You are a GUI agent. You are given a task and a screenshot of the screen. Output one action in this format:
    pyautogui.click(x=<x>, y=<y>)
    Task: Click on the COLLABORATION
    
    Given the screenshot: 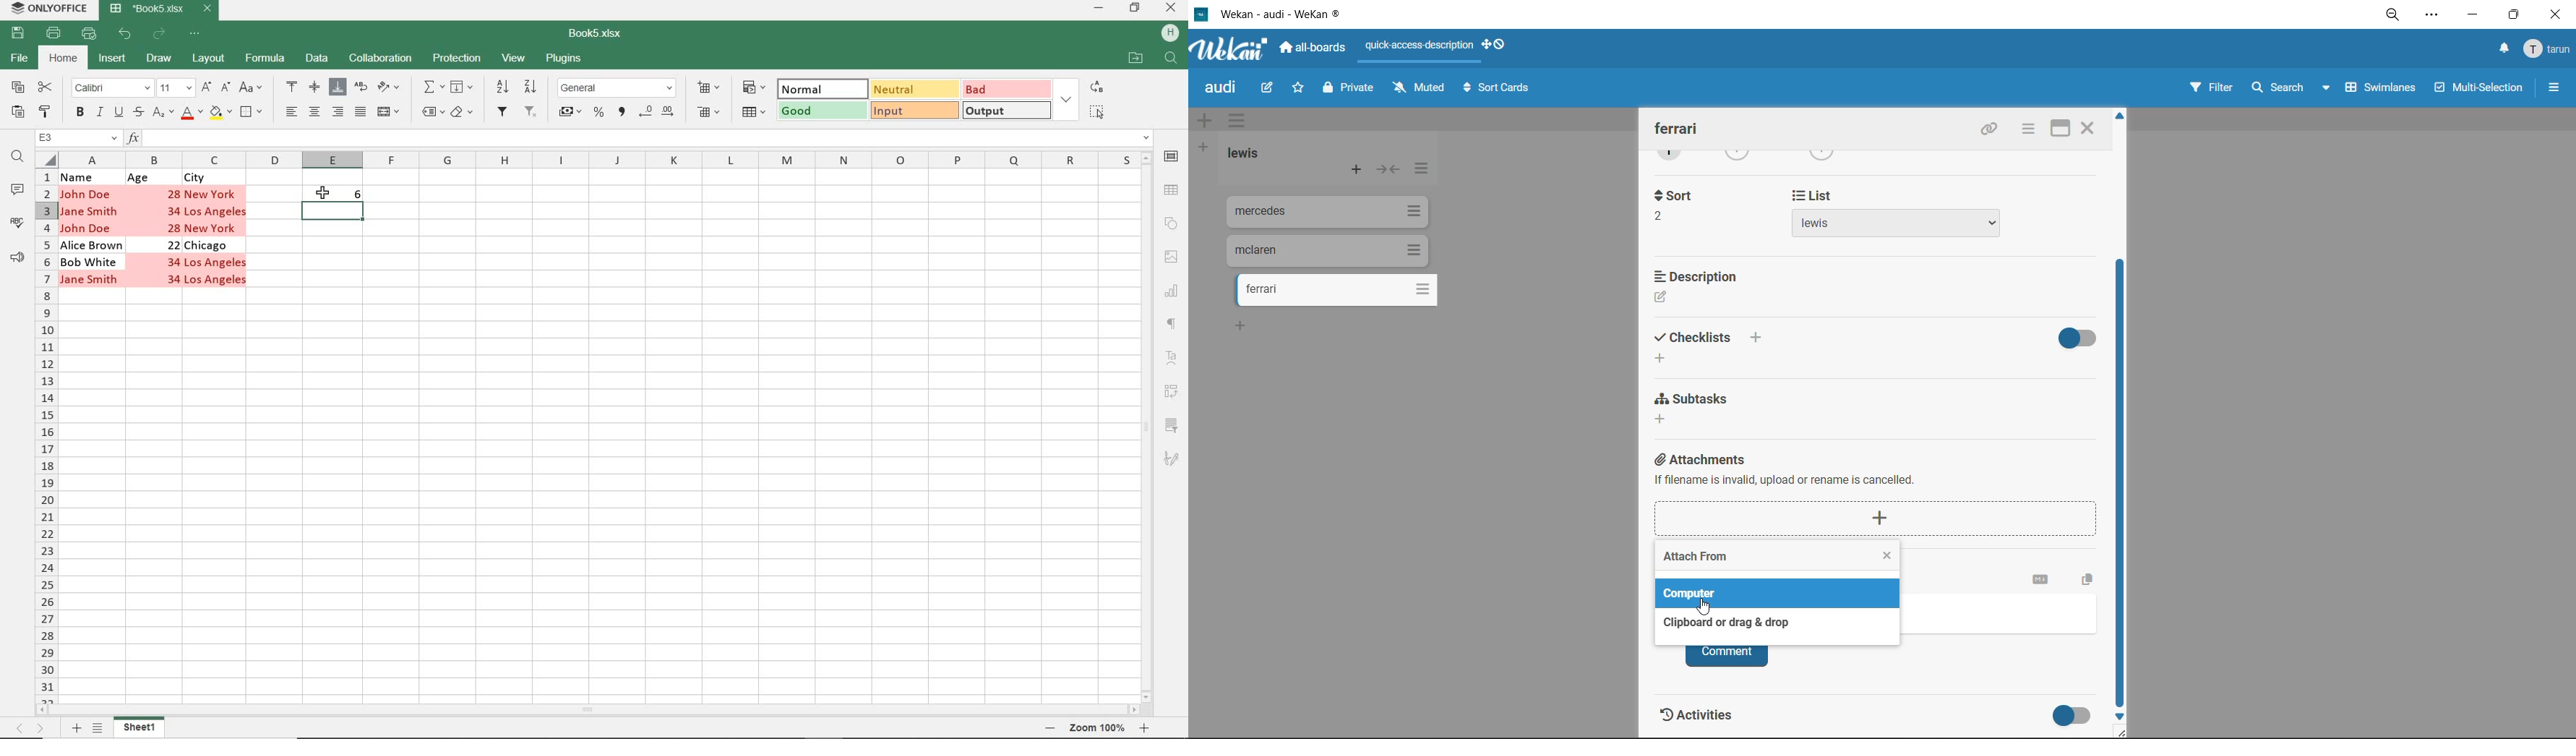 What is the action you would take?
    pyautogui.click(x=381, y=59)
    